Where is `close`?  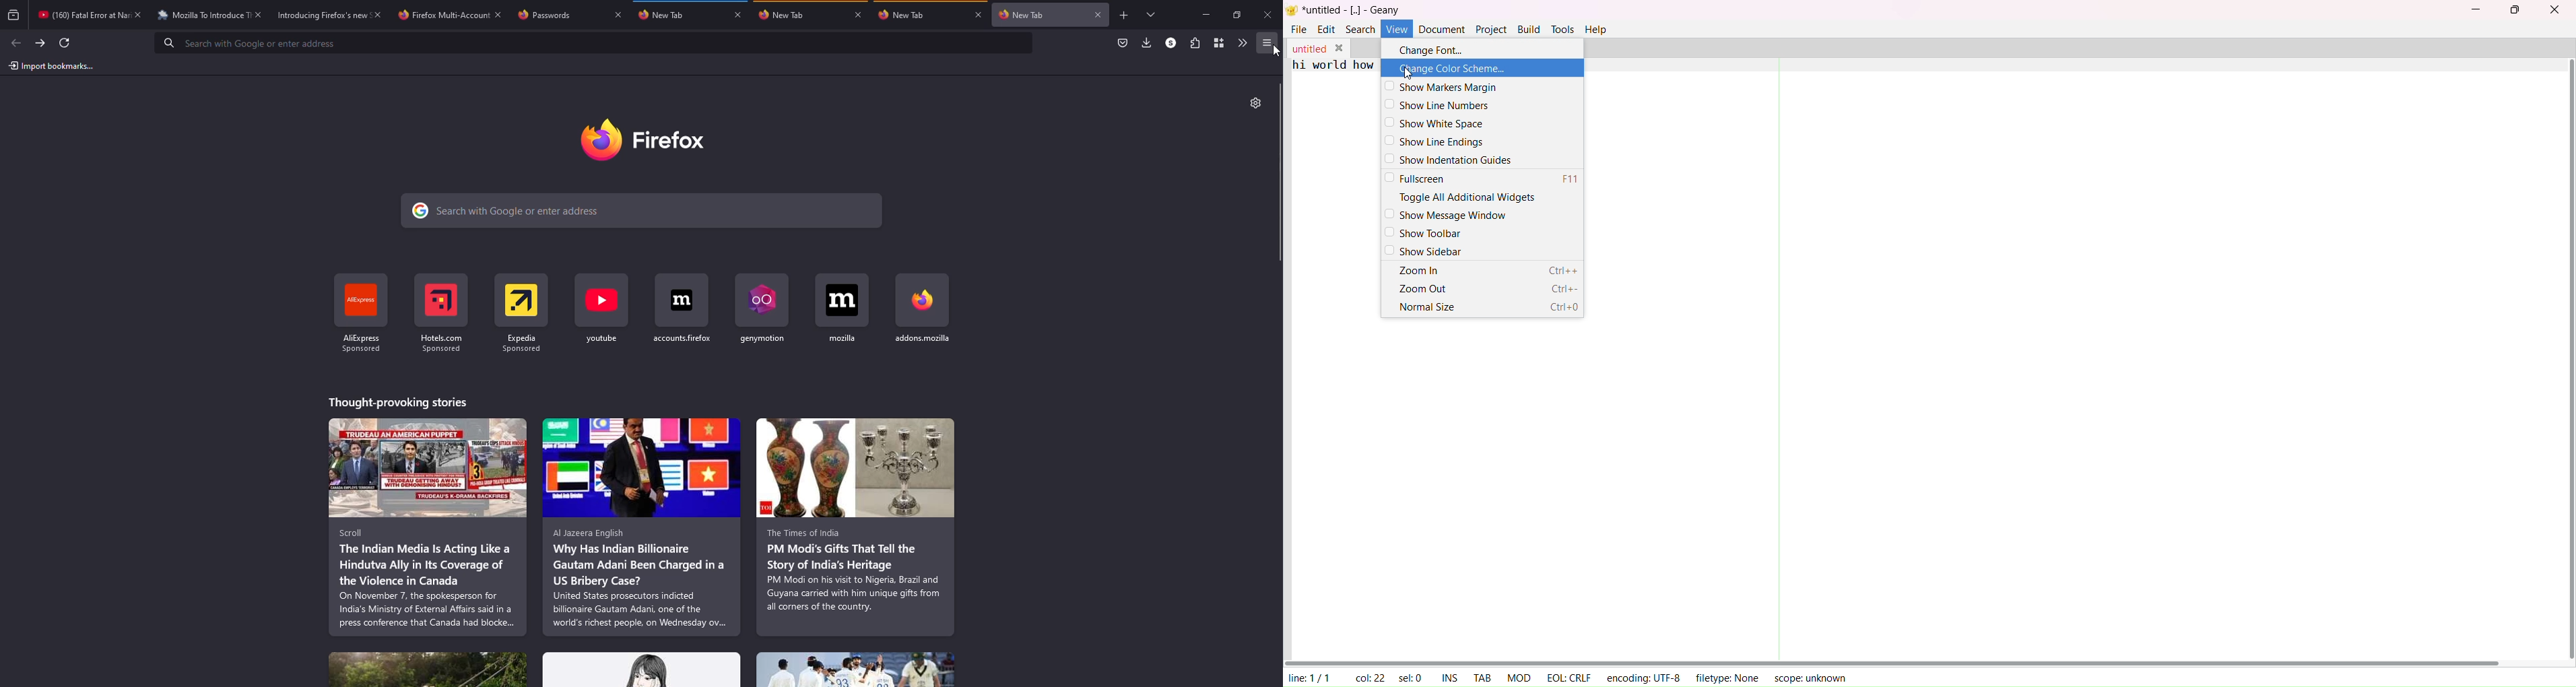 close is located at coordinates (378, 15).